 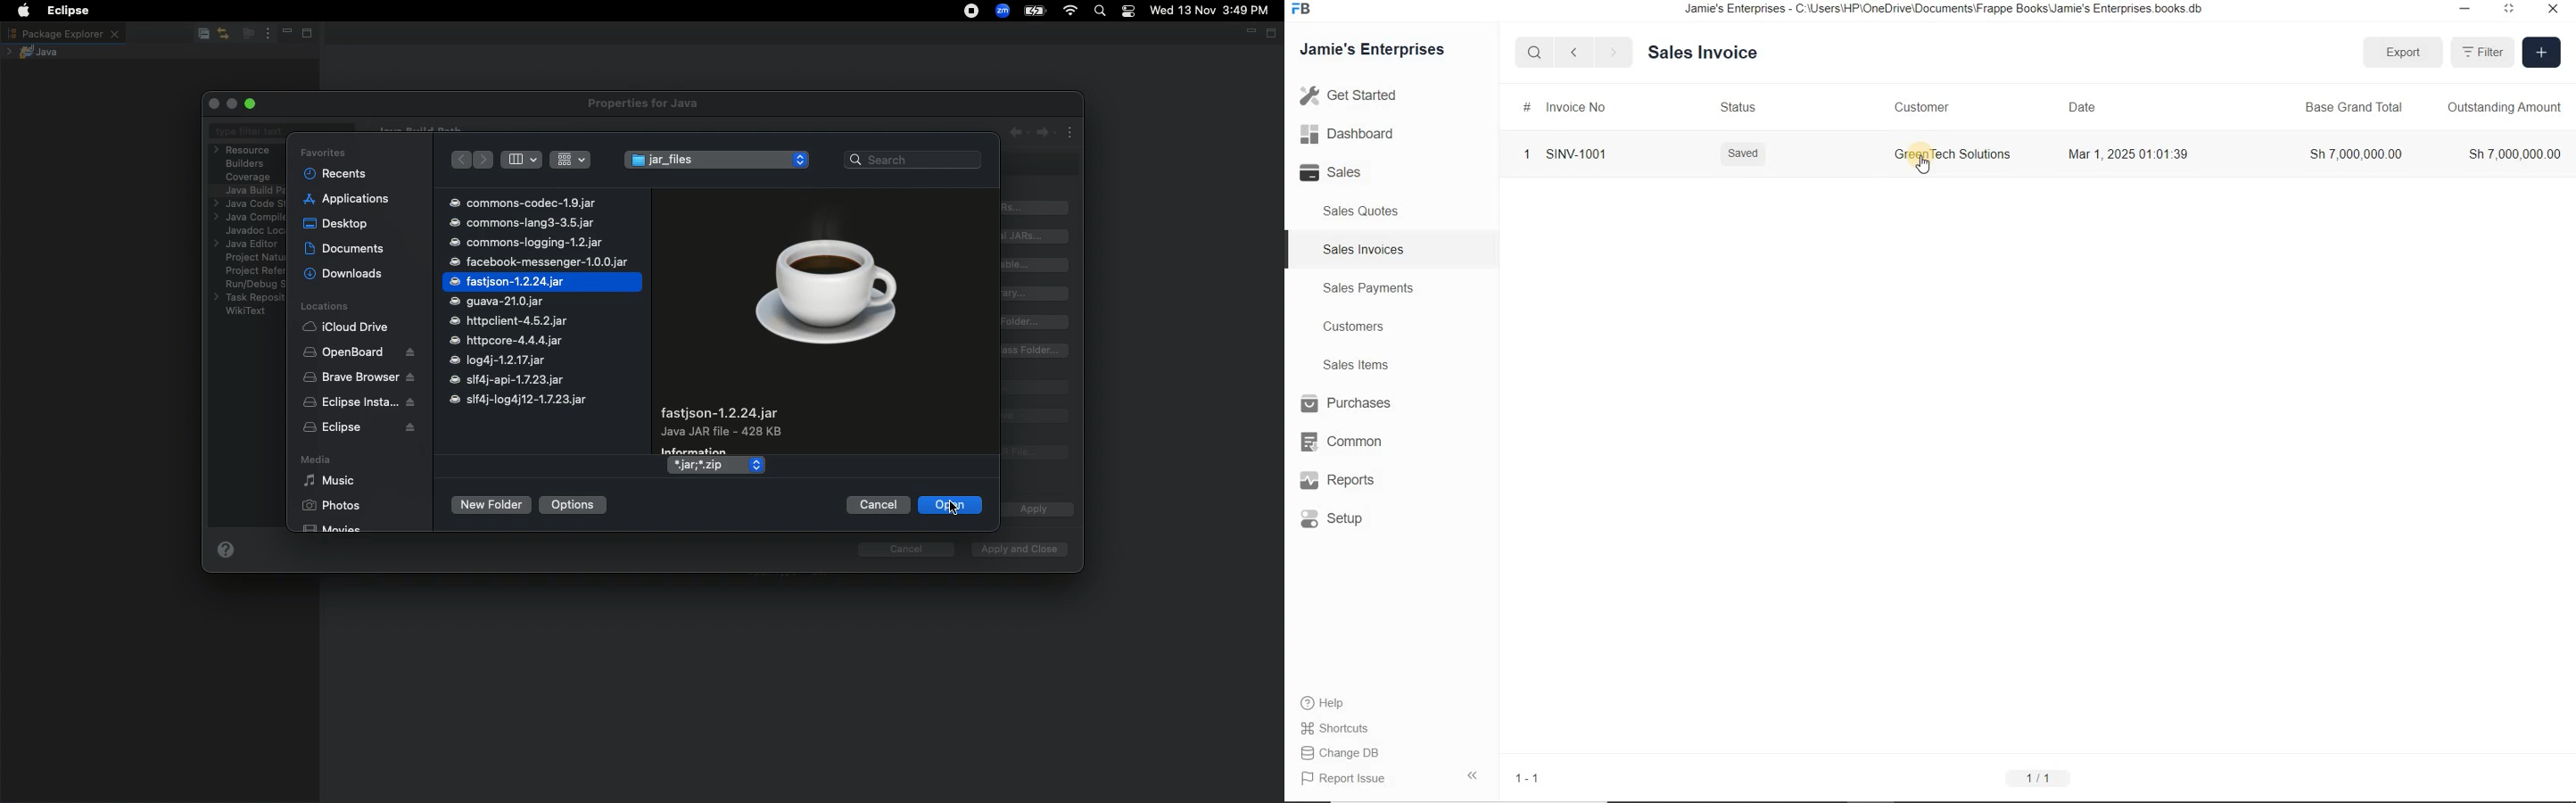 What do you see at coordinates (285, 34) in the screenshot?
I see `Minimize` at bounding box center [285, 34].